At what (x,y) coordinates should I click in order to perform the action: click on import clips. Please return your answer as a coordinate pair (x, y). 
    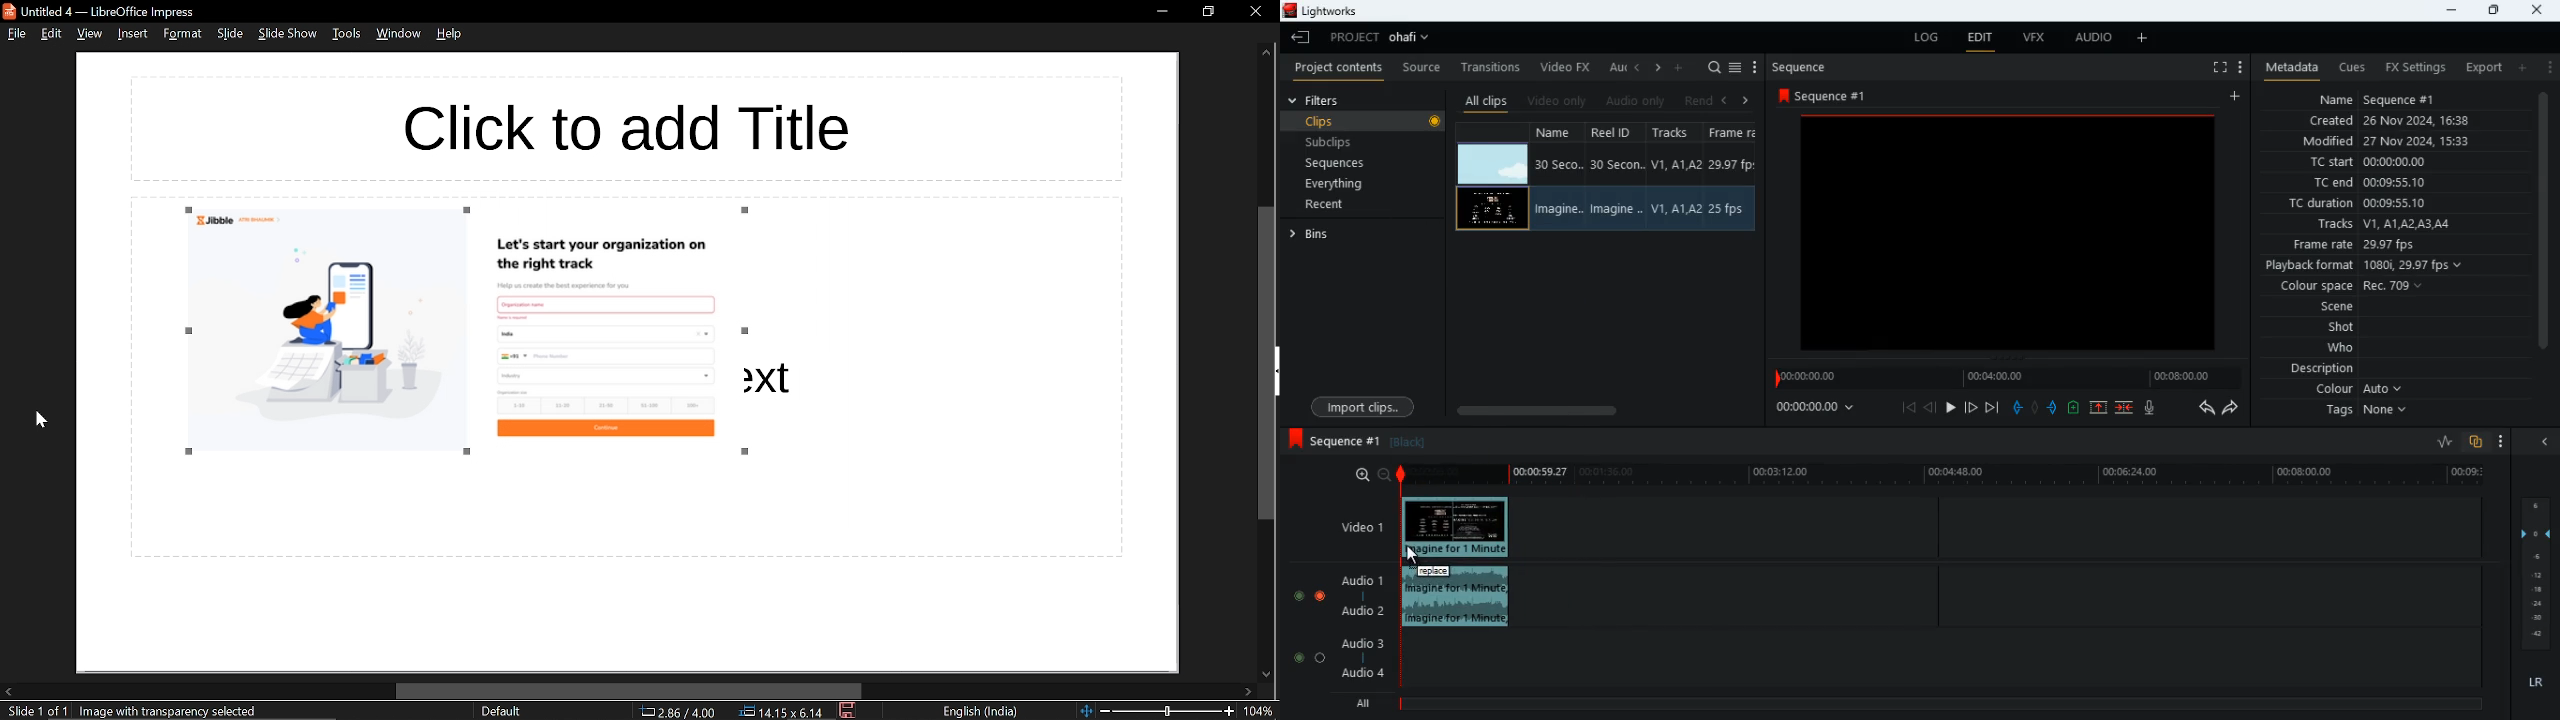
    Looking at the image, I should click on (1366, 405).